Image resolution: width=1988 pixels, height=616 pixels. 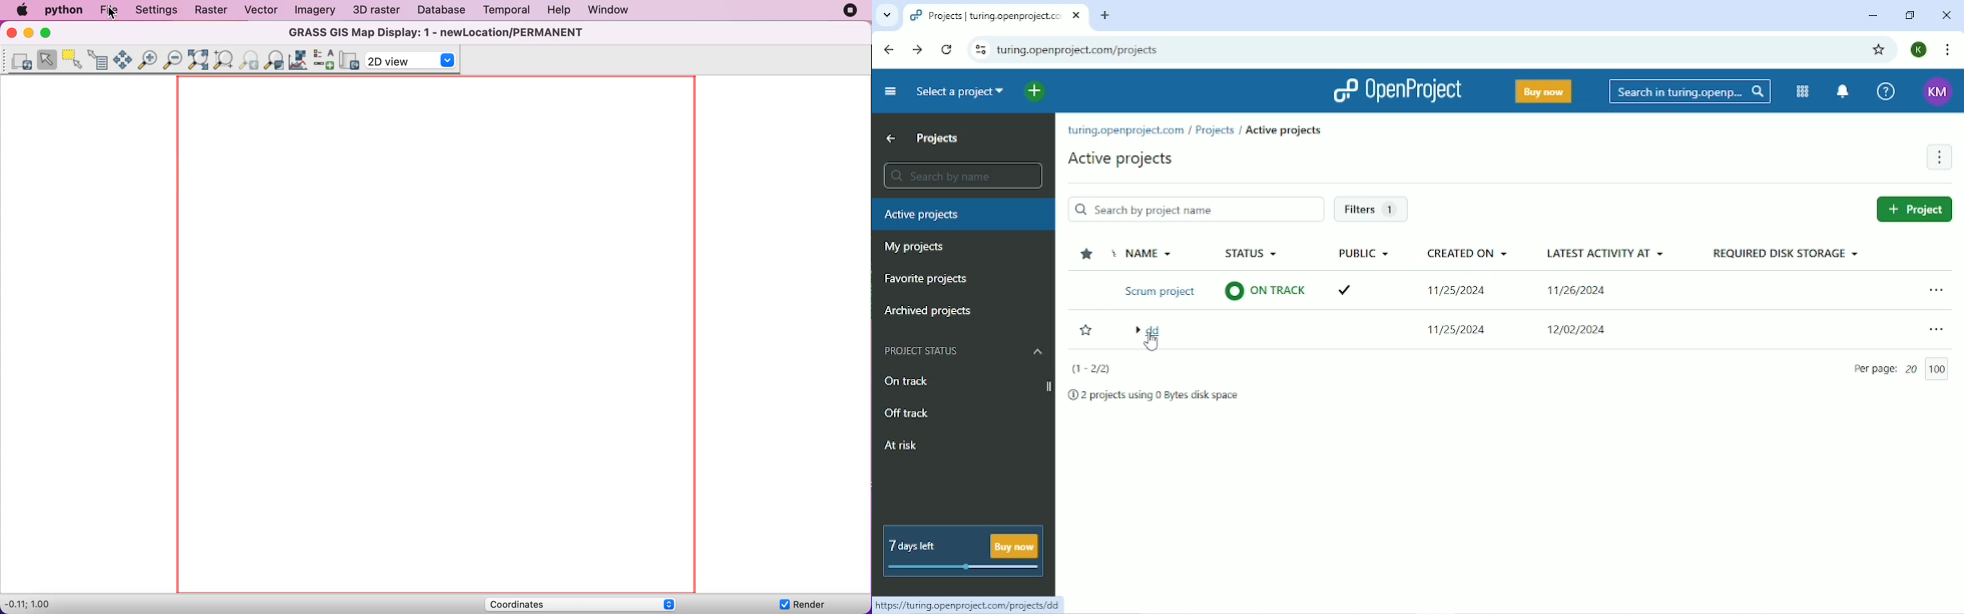 I want to click on New tab, so click(x=1105, y=15).